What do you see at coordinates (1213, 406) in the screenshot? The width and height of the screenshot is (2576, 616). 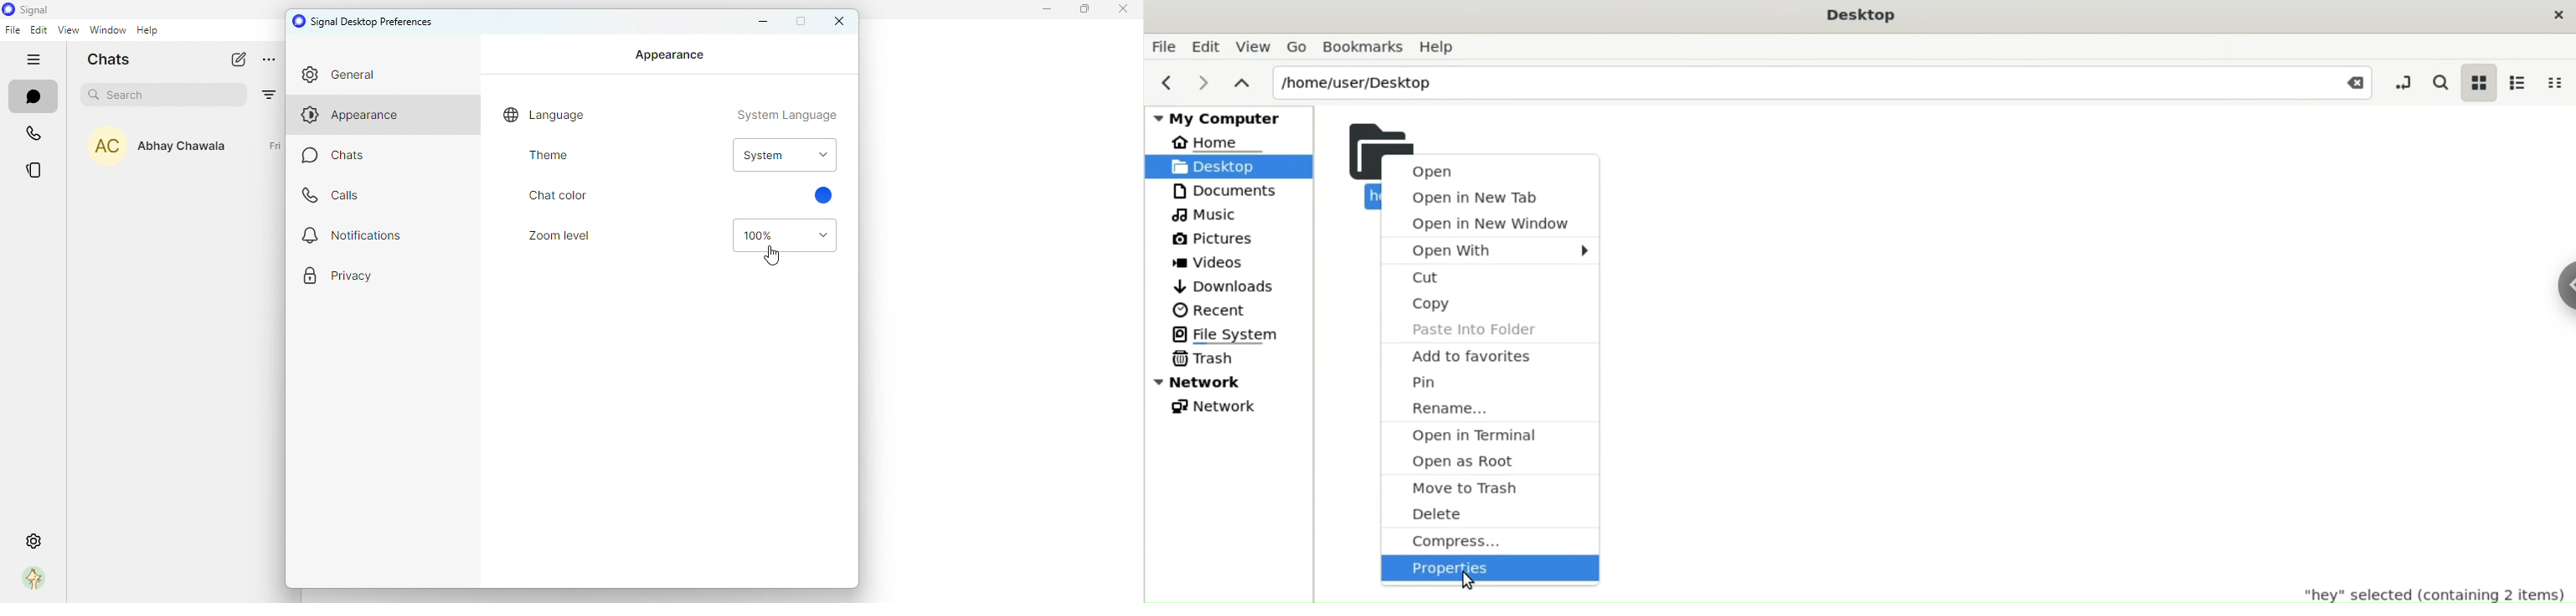 I see `Network` at bounding box center [1213, 406].